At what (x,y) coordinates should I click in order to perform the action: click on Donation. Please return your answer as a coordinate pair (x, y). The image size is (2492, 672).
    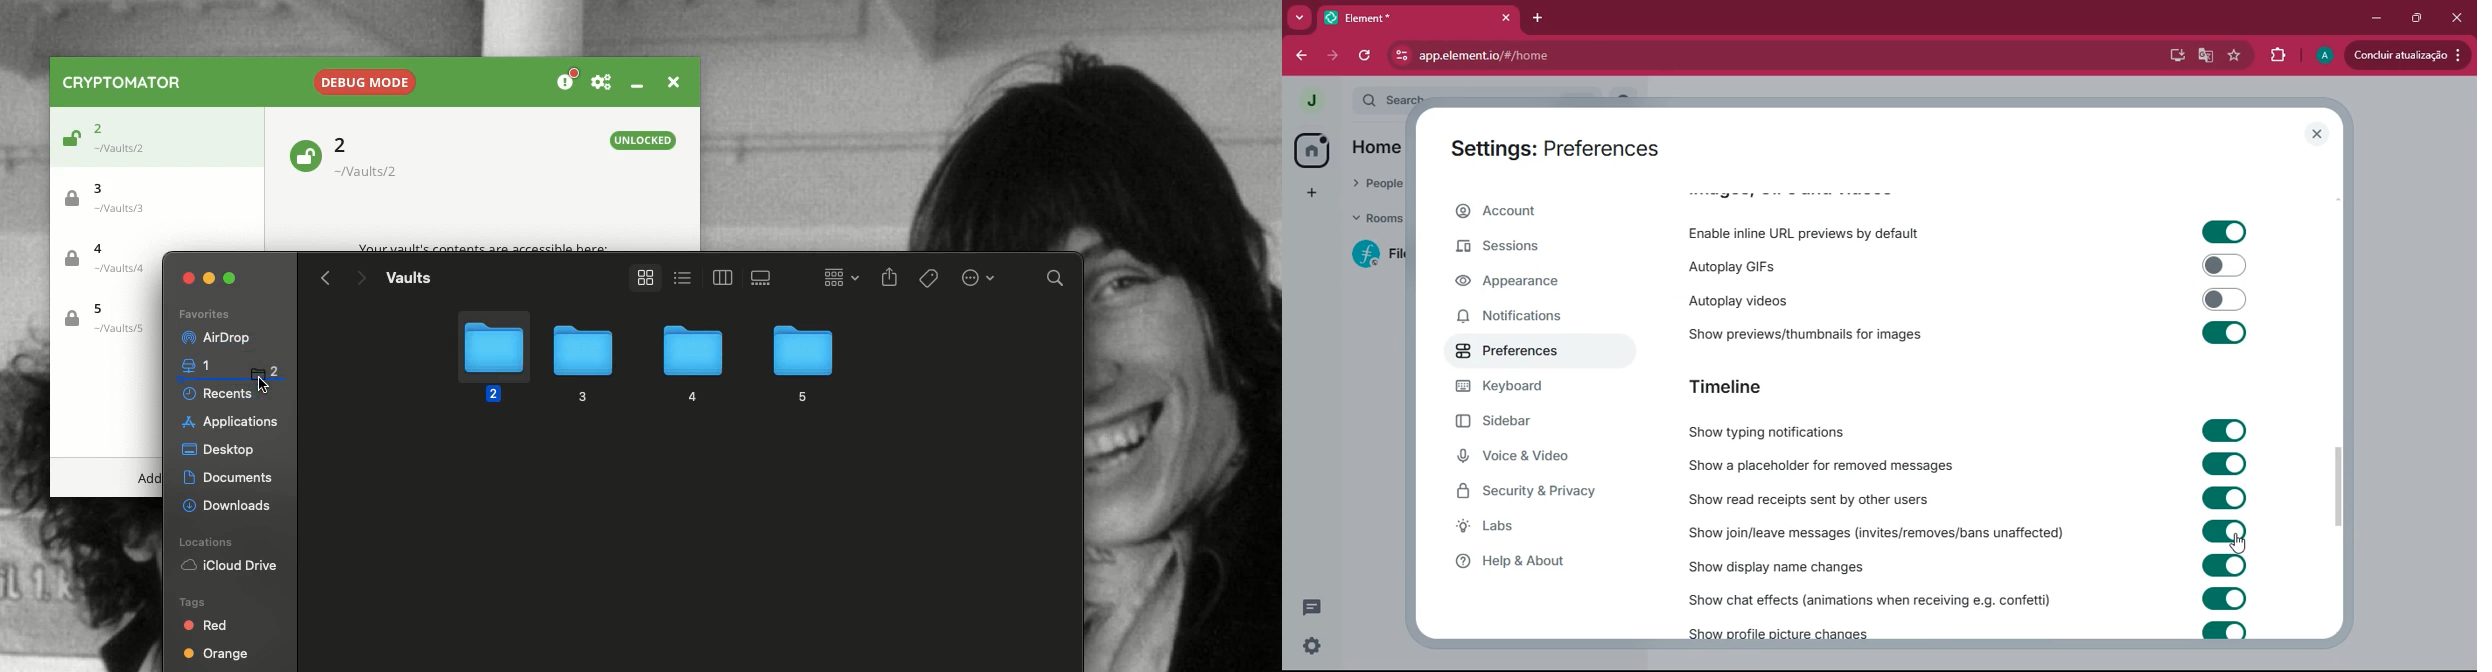
    Looking at the image, I should click on (568, 81).